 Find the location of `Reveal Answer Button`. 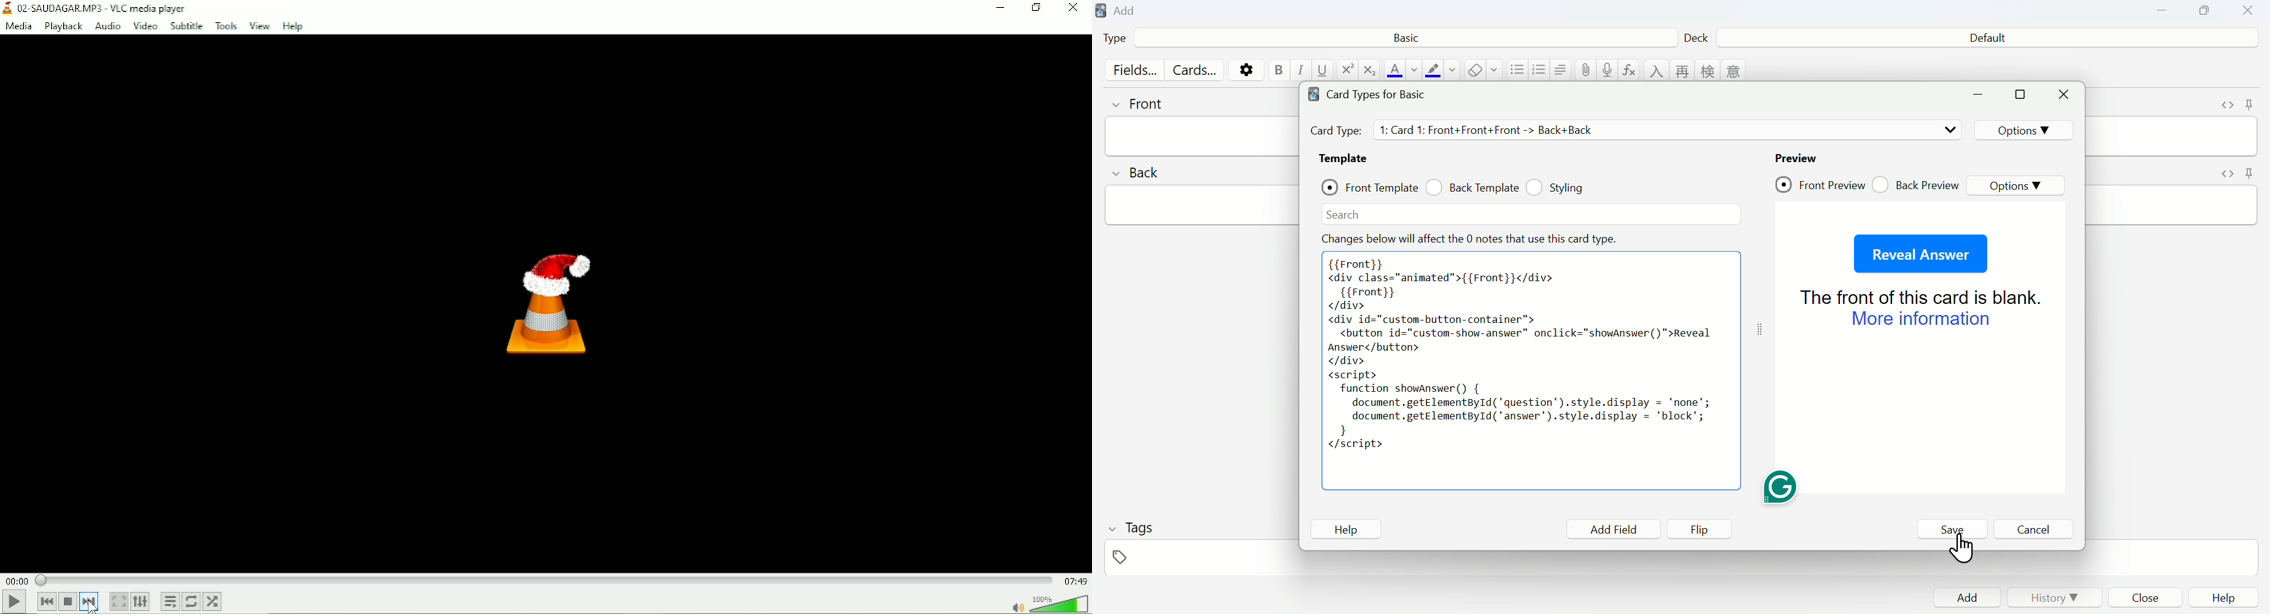

Reveal Answer Button is located at coordinates (1920, 254).